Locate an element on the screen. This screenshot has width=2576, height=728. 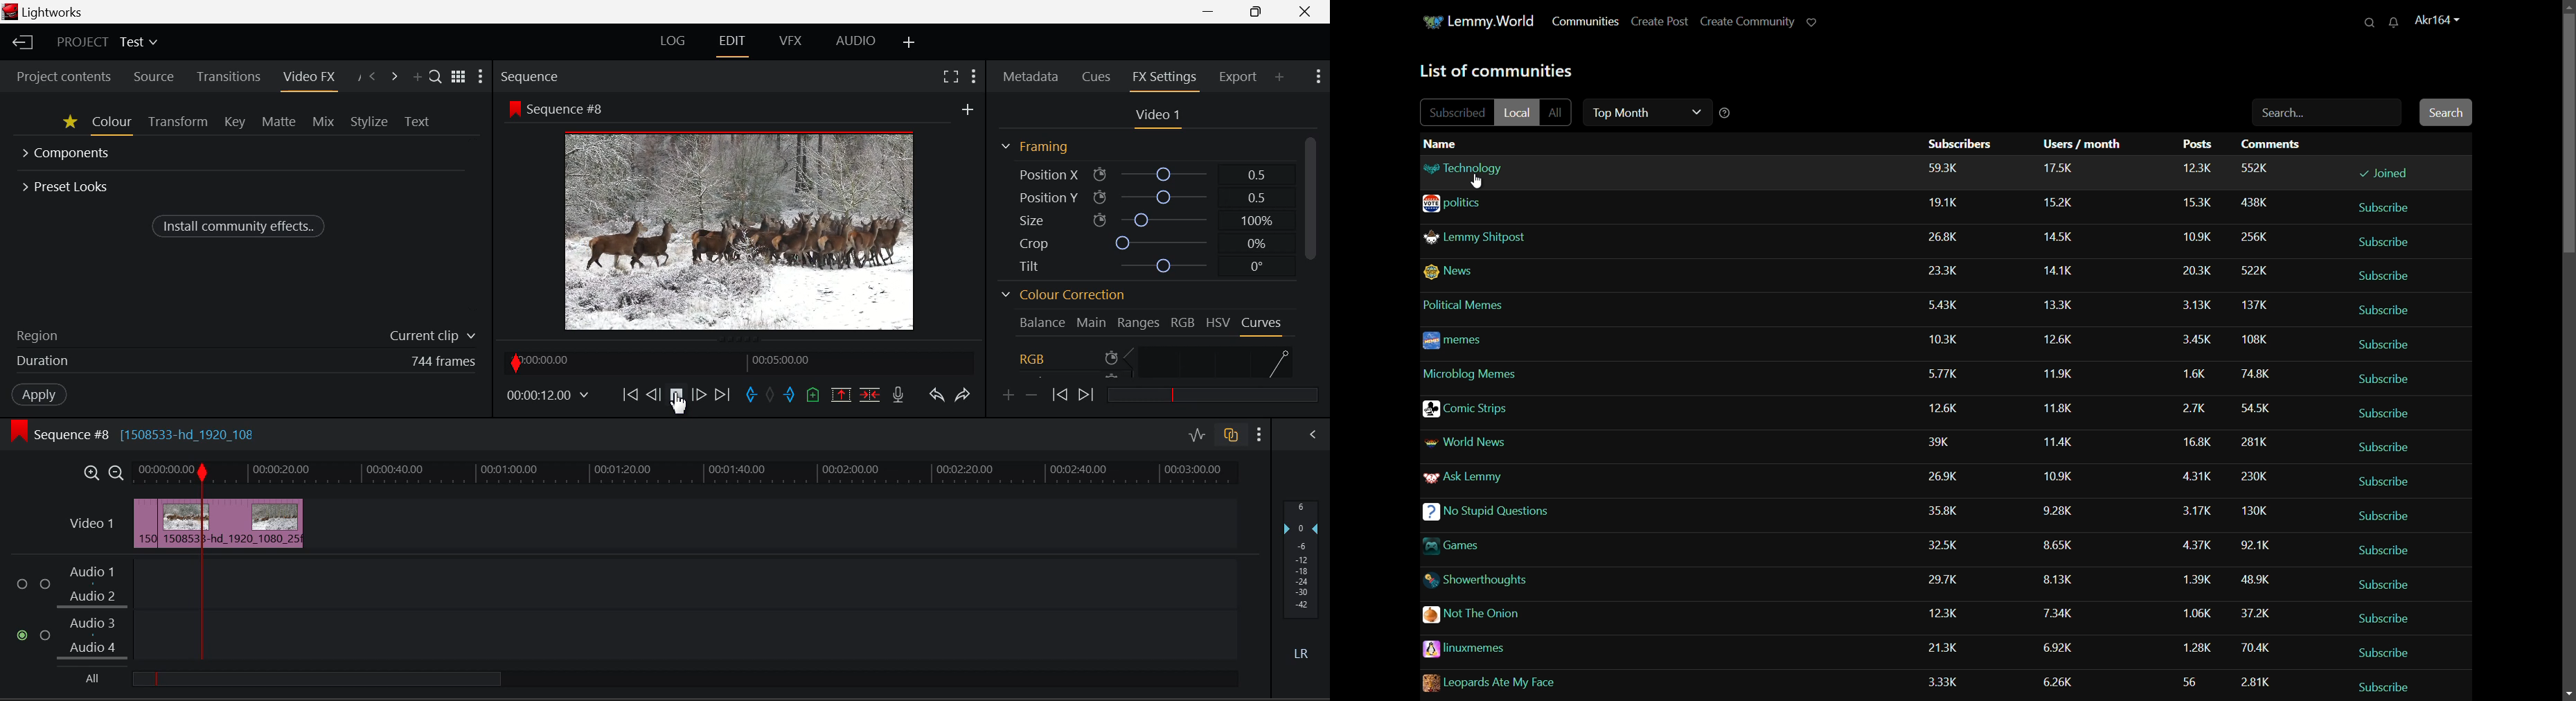
Add Layout is located at coordinates (910, 44).